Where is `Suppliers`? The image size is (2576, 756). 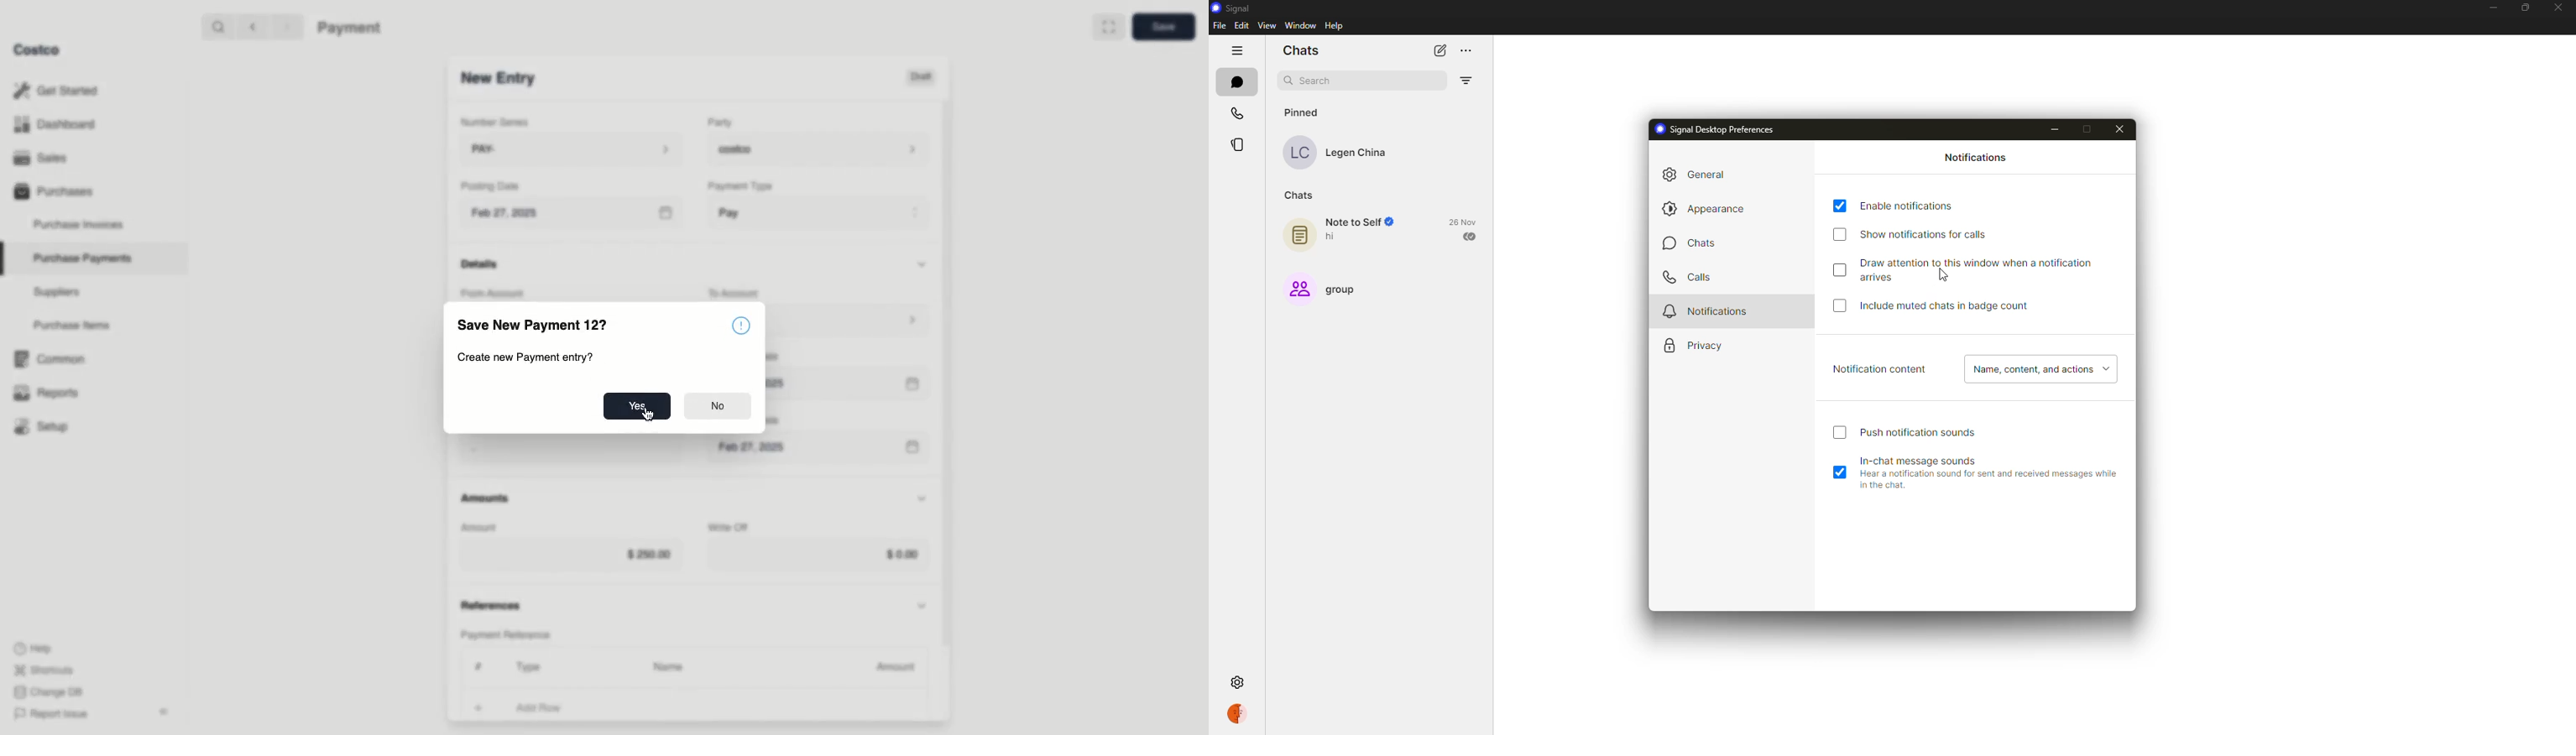 Suppliers is located at coordinates (57, 291).